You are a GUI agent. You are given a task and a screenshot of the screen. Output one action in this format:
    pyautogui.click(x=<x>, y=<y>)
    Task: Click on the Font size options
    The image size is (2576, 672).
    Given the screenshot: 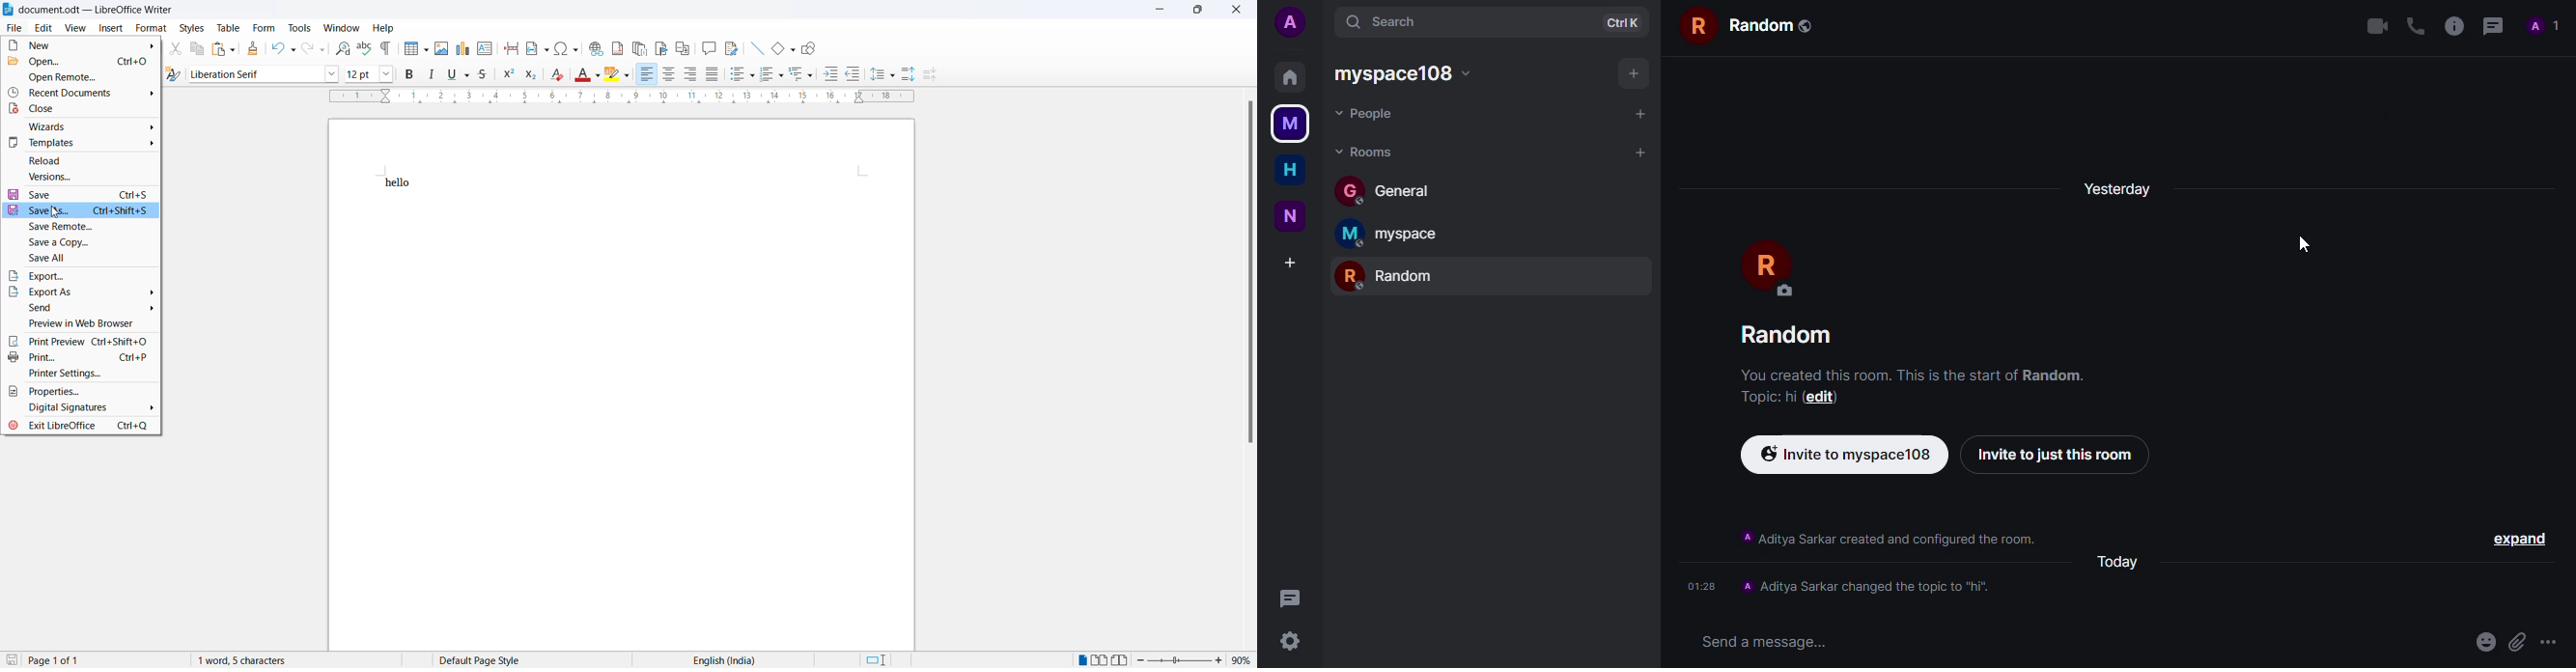 What is the action you would take?
    pyautogui.click(x=388, y=75)
    